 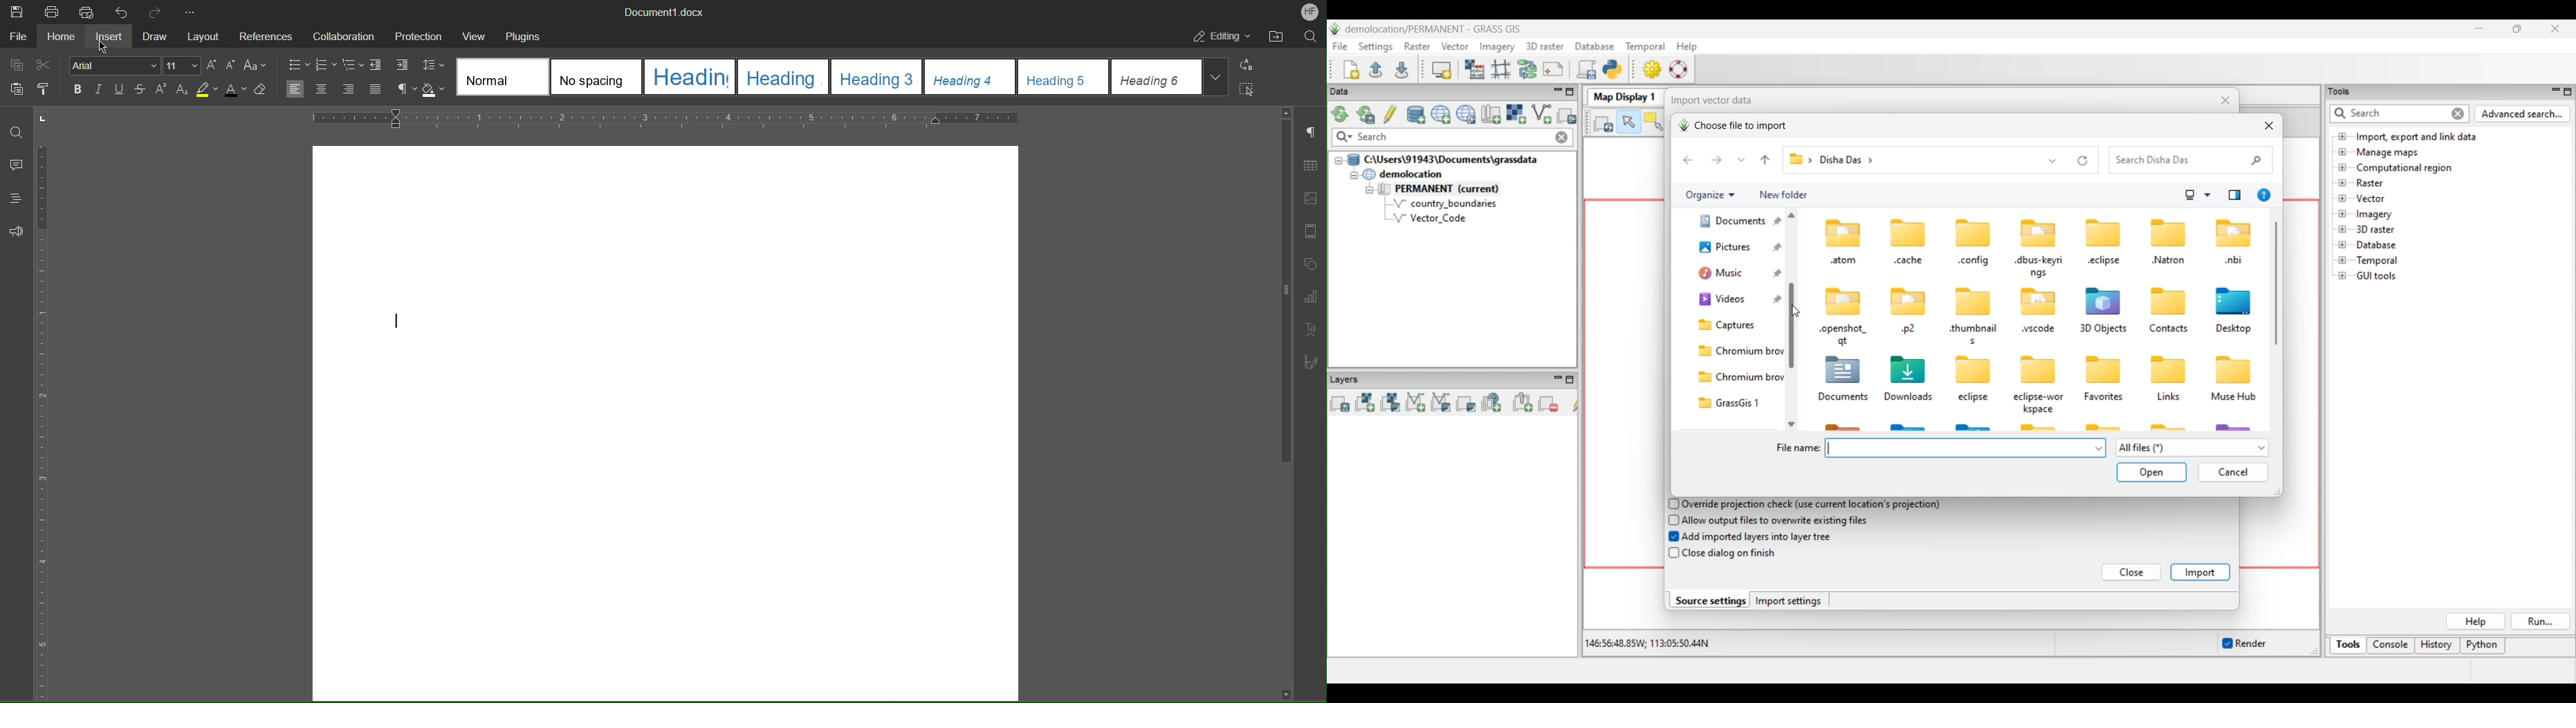 I want to click on cursor, so click(x=105, y=45).